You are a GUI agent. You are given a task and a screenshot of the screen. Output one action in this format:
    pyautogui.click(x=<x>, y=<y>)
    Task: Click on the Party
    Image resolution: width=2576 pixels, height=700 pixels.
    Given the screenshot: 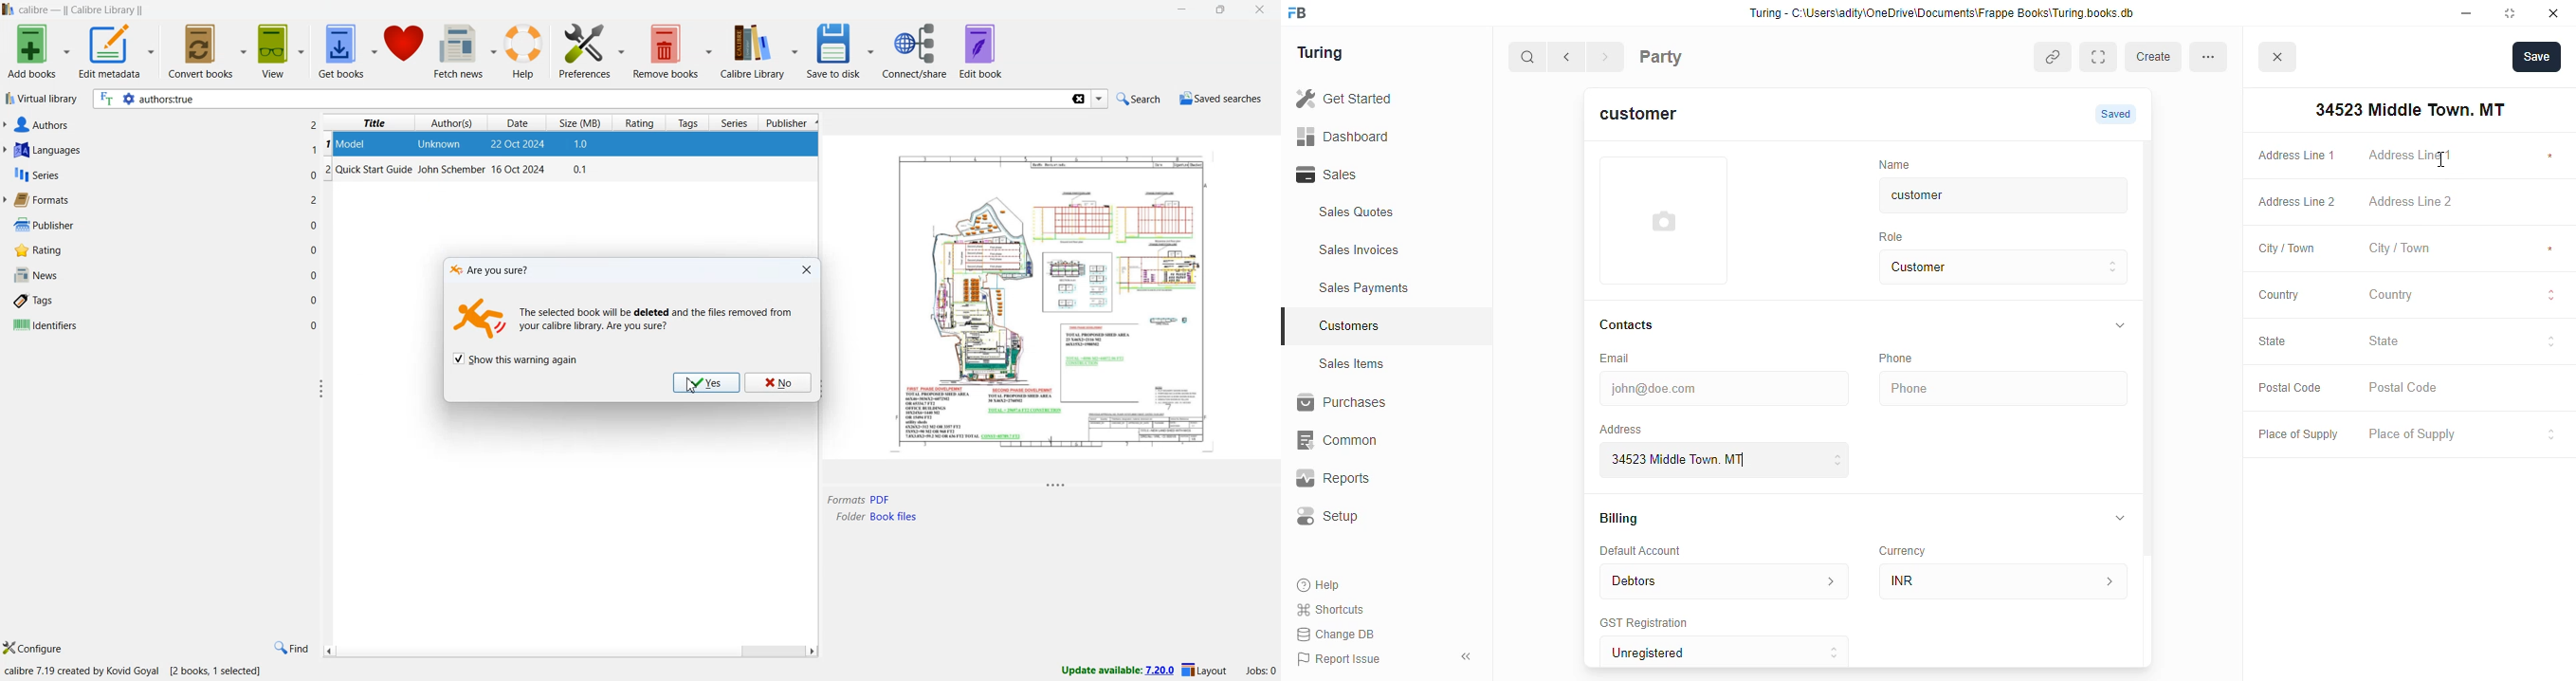 What is the action you would take?
    pyautogui.click(x=1700, y=55)
    